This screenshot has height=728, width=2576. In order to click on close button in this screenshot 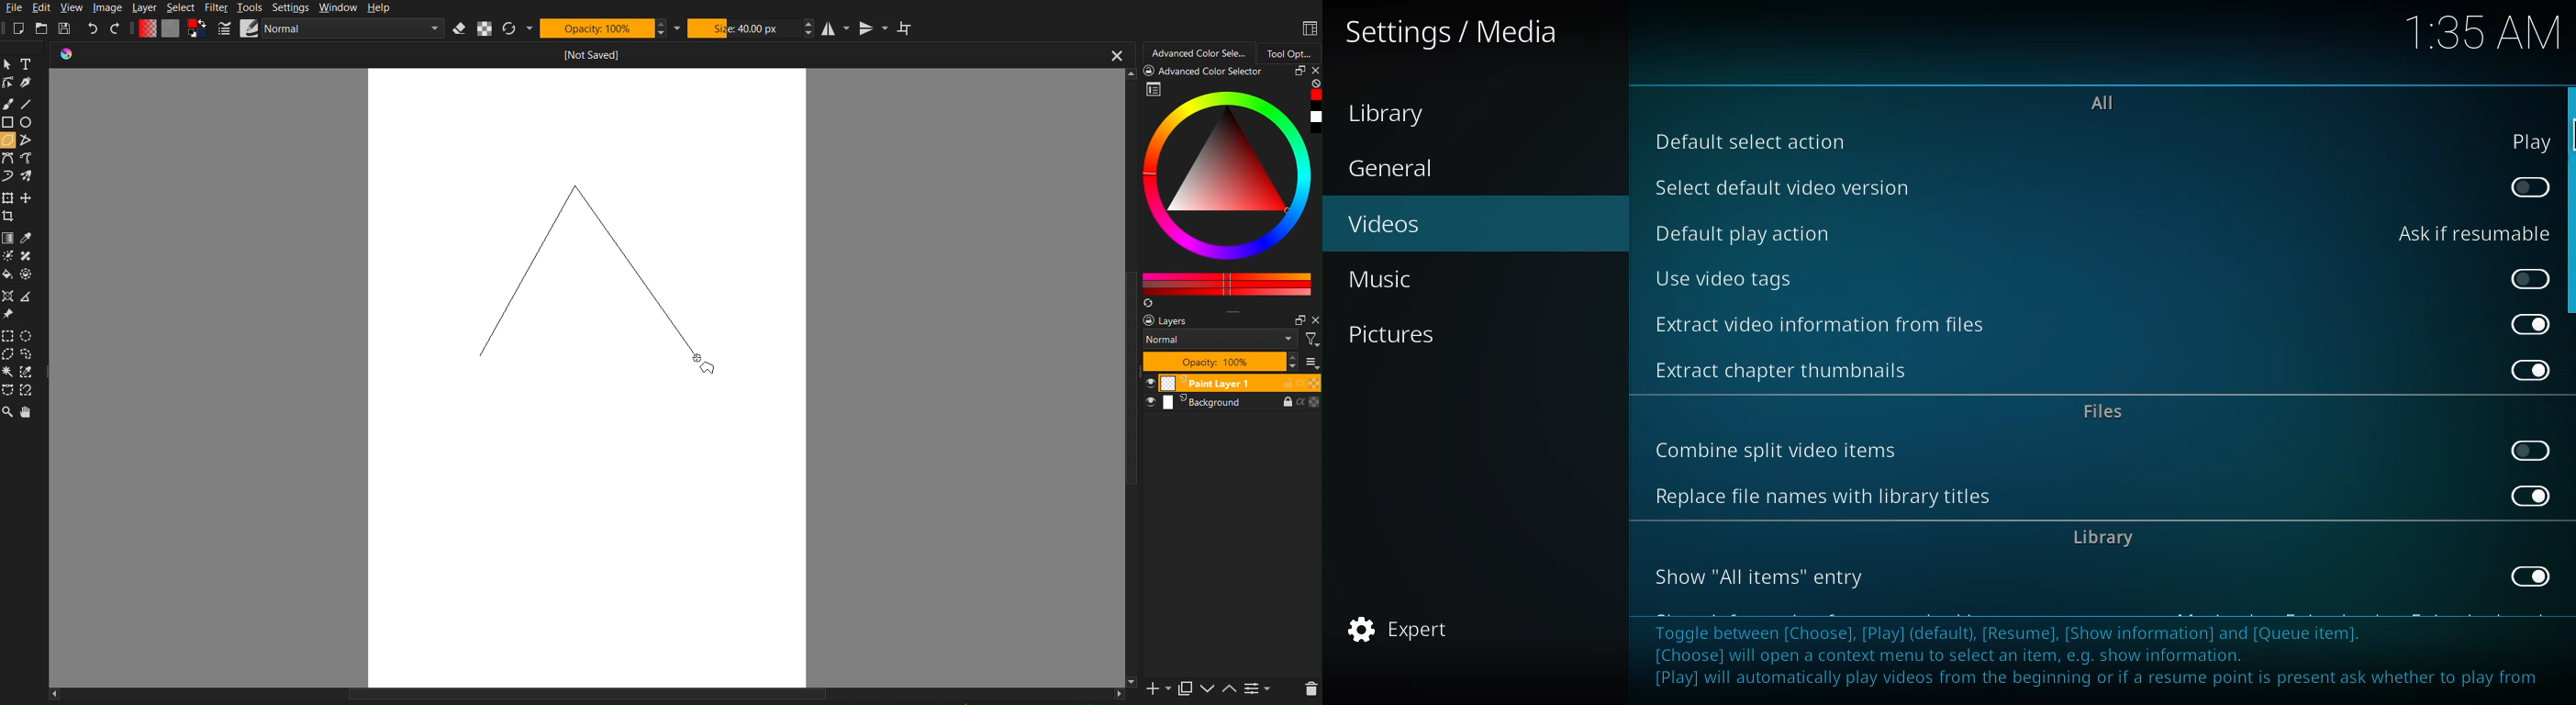, I will do `click(1117, 54)`.